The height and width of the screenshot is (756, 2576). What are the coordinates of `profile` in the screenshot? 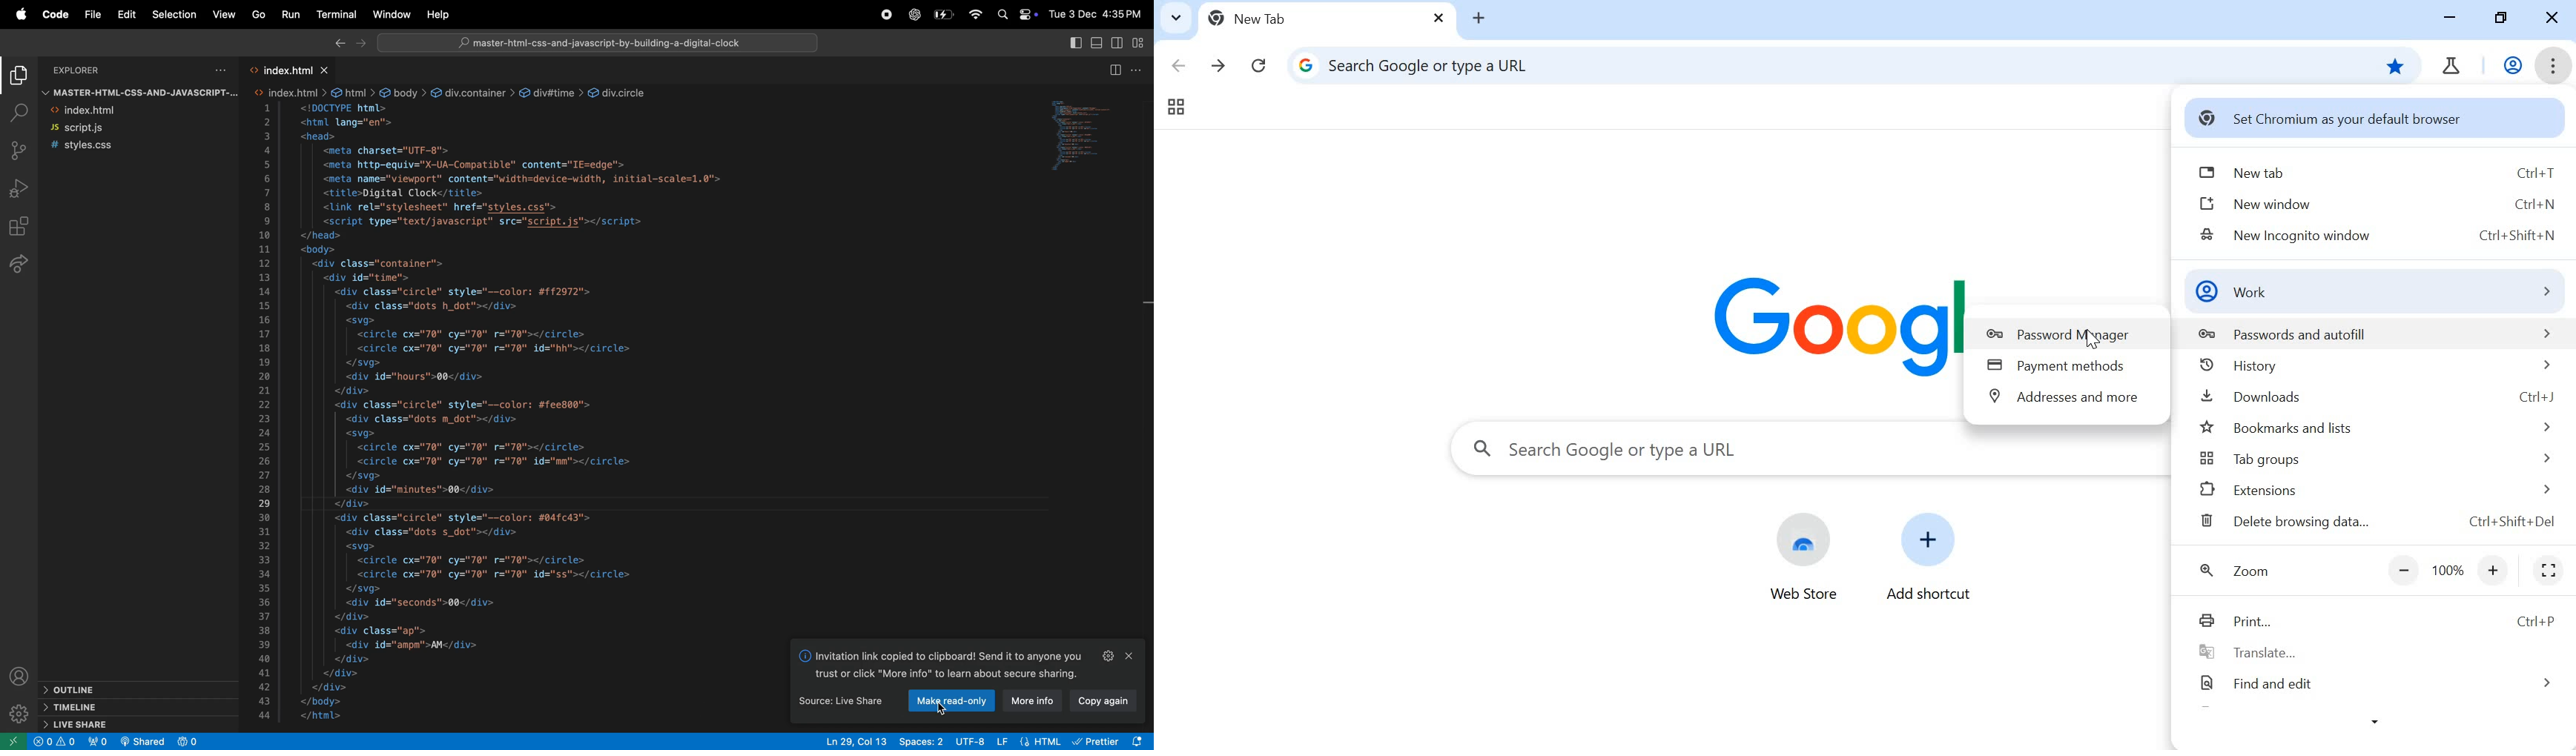 It's located at (20, 675).